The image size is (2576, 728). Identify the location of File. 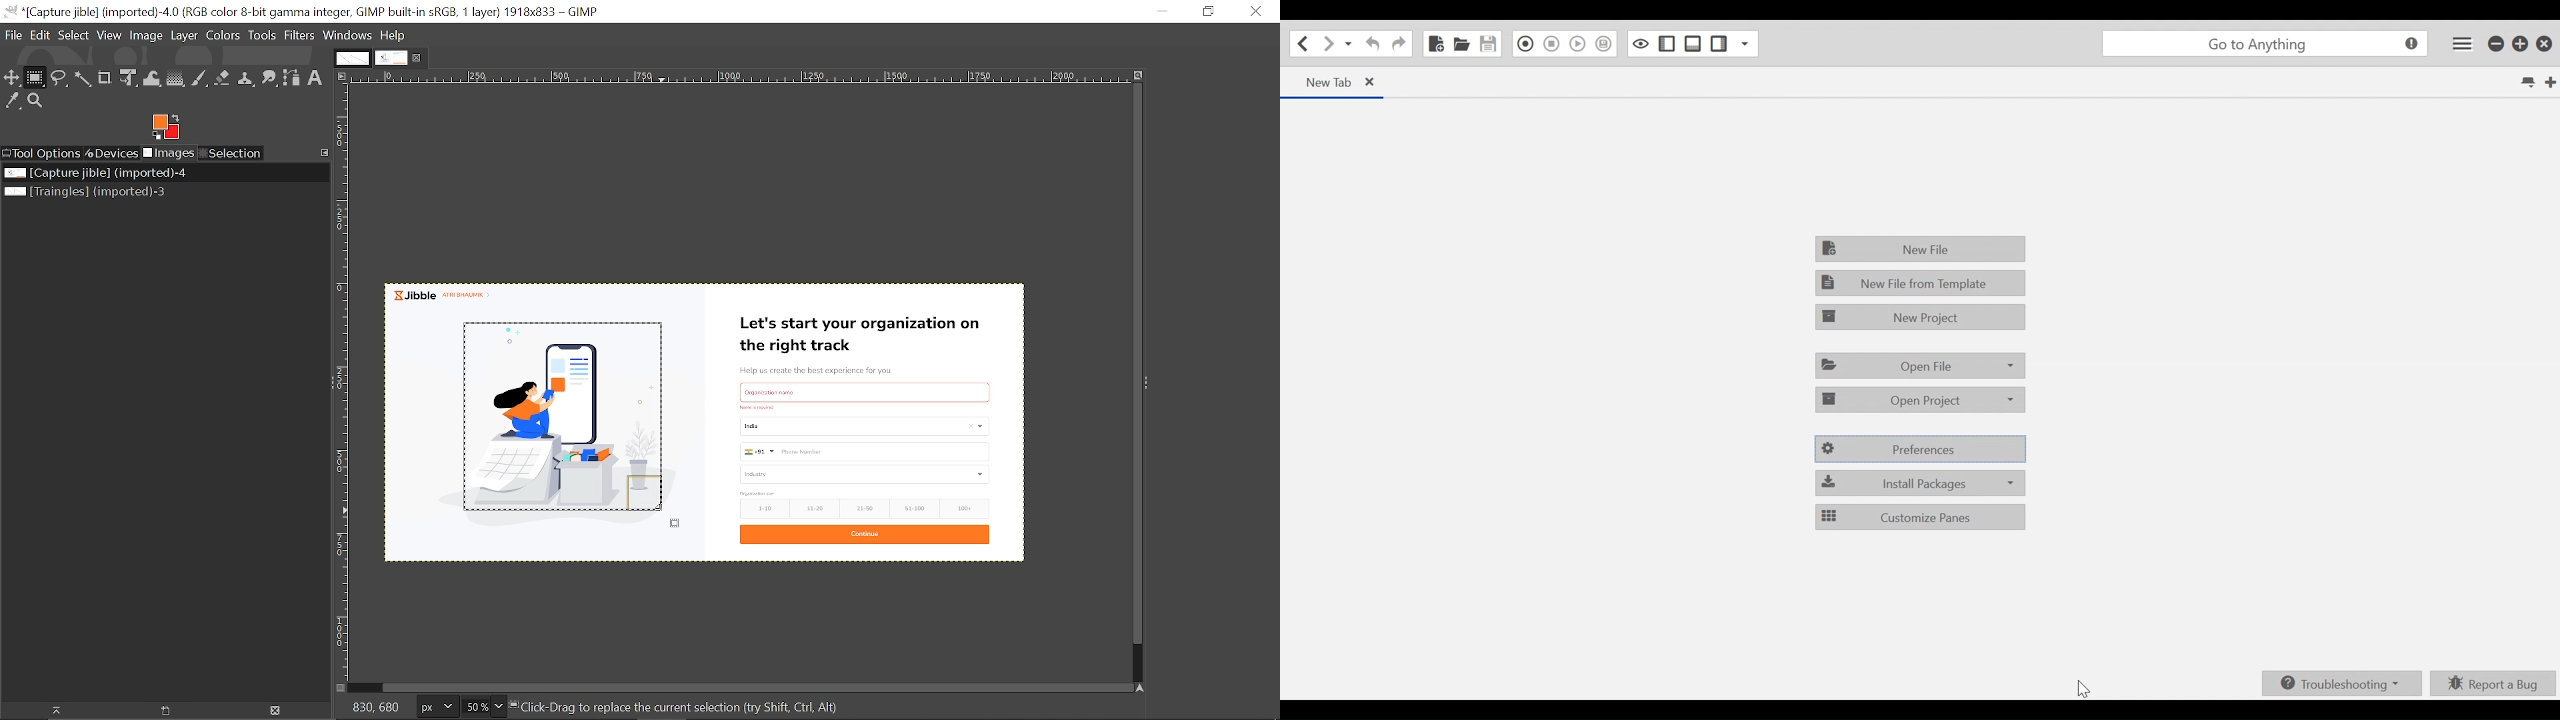
(11, 34).